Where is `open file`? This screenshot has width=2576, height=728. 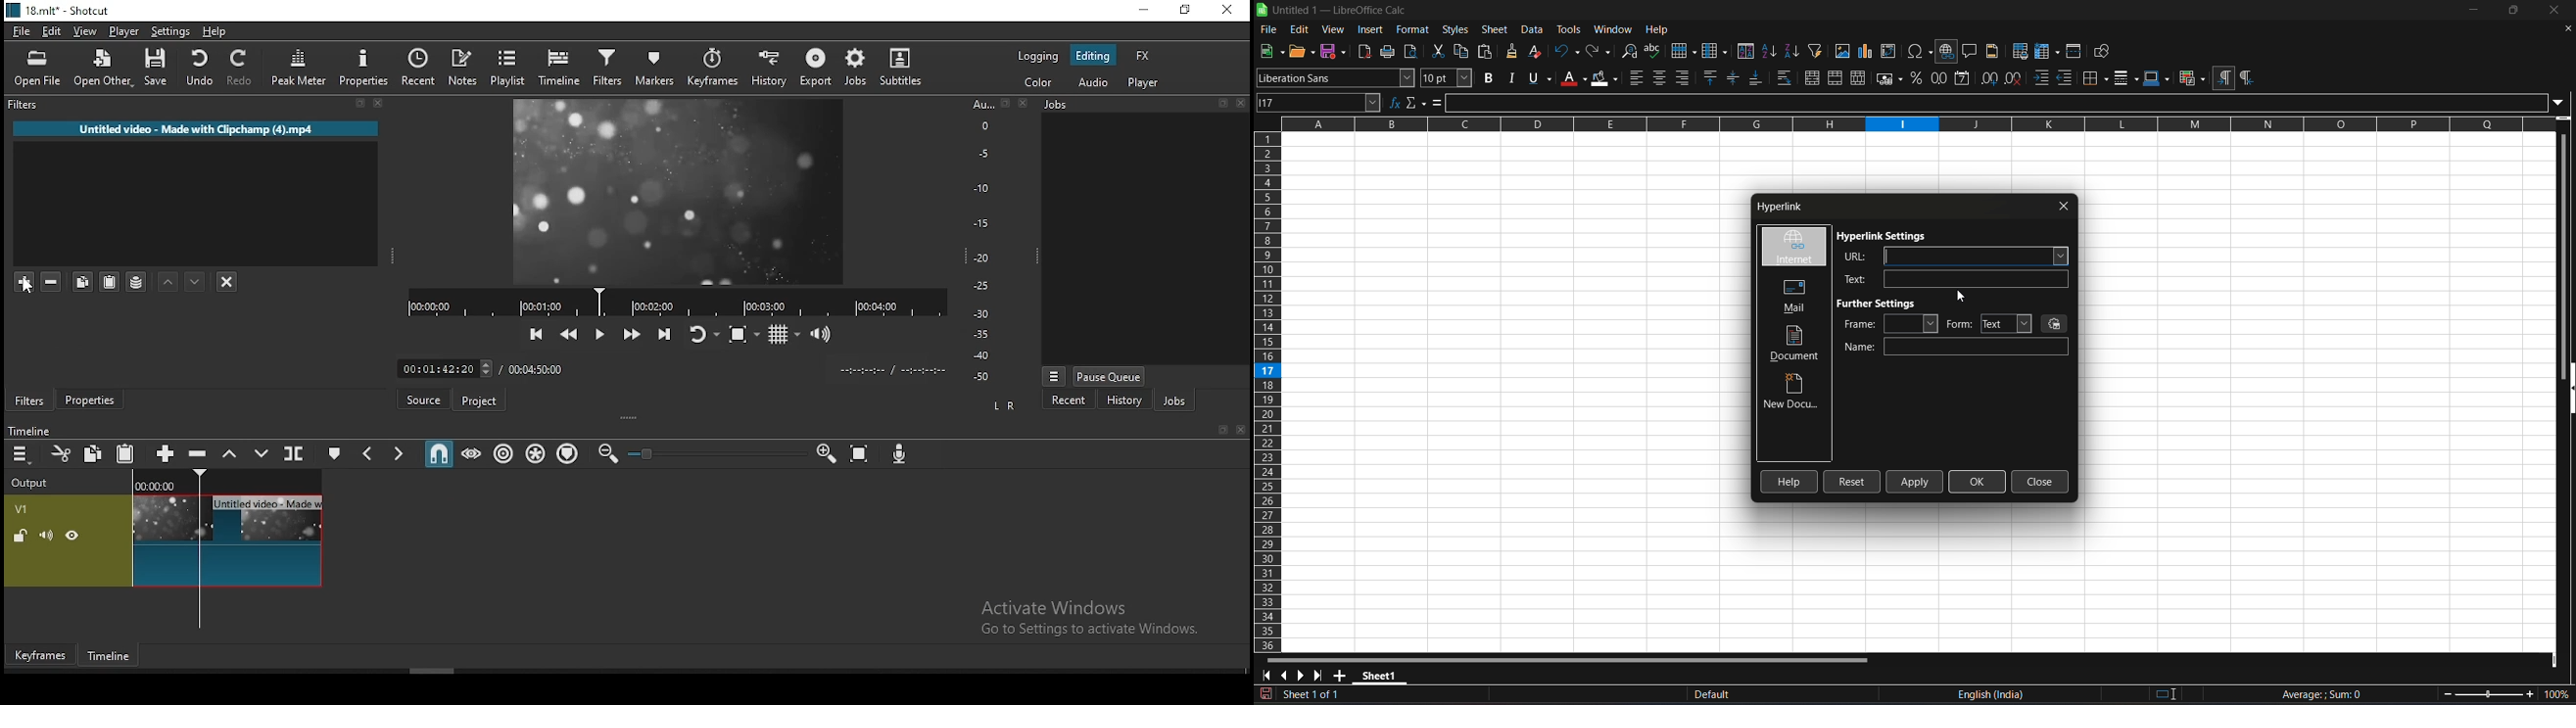
open file is located at coordinates (37, 70).